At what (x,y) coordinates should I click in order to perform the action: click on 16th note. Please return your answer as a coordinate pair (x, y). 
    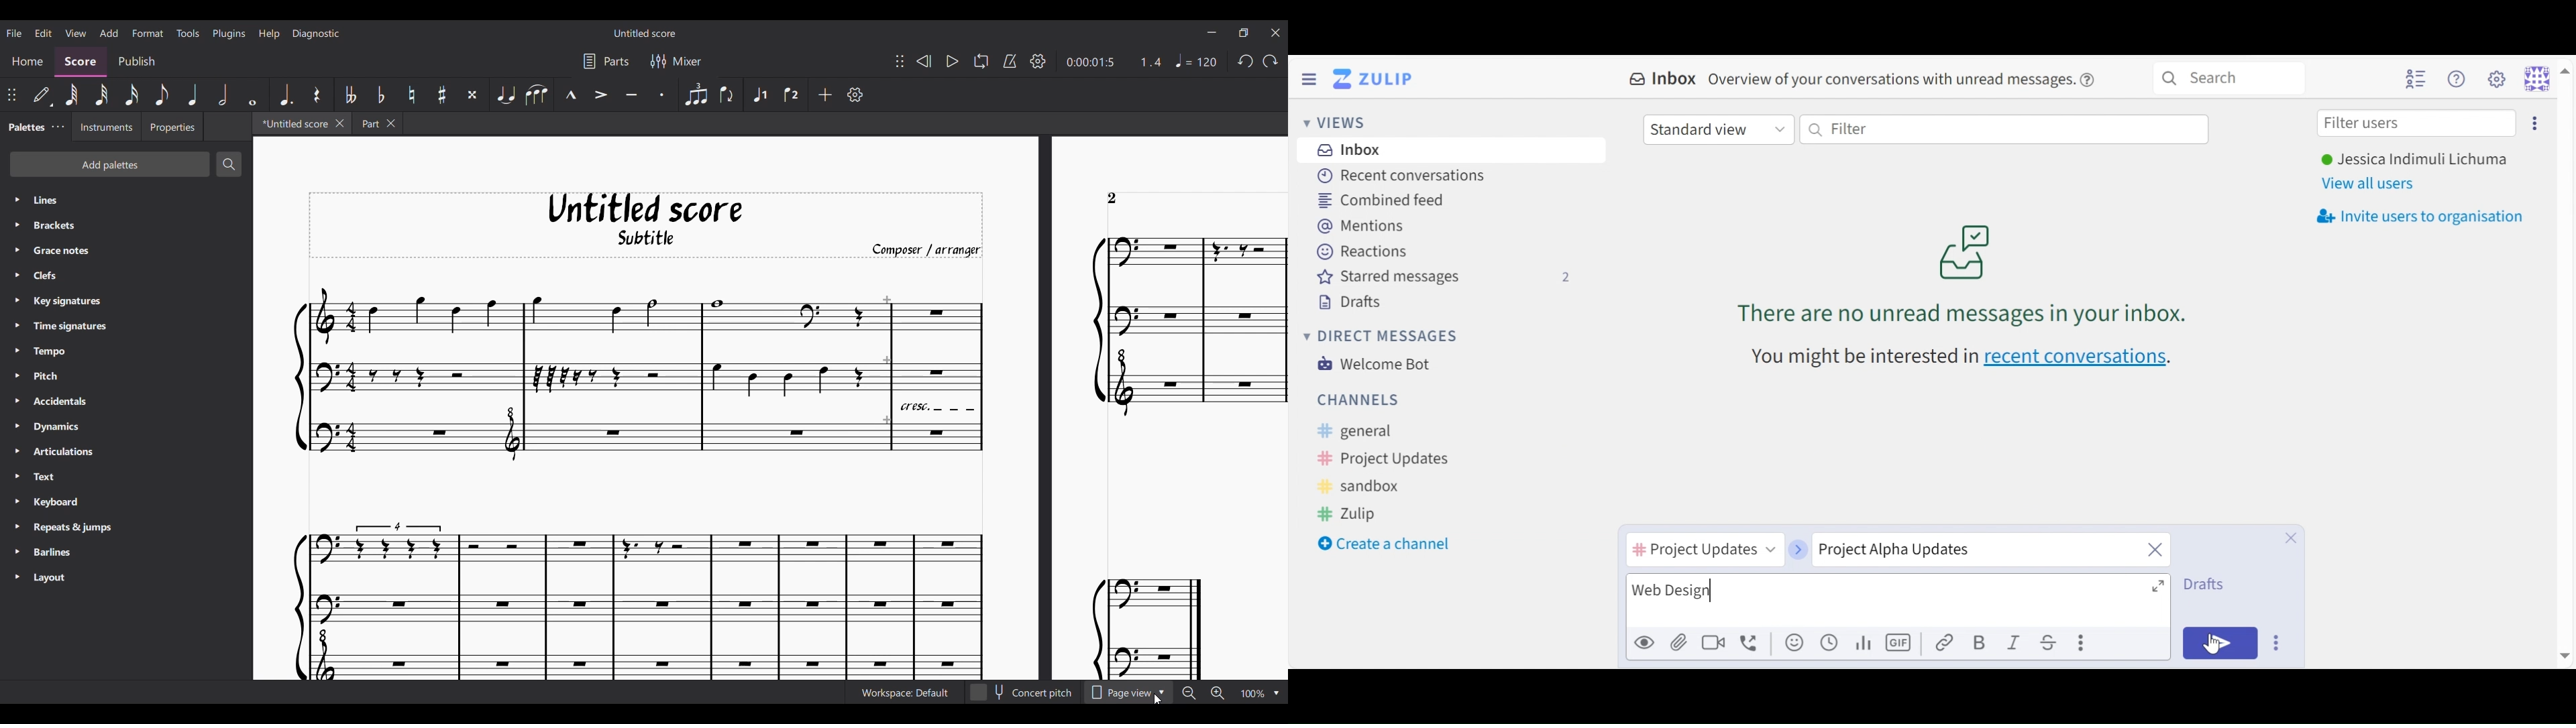
    Looking at the image, I should click on (132, 95).